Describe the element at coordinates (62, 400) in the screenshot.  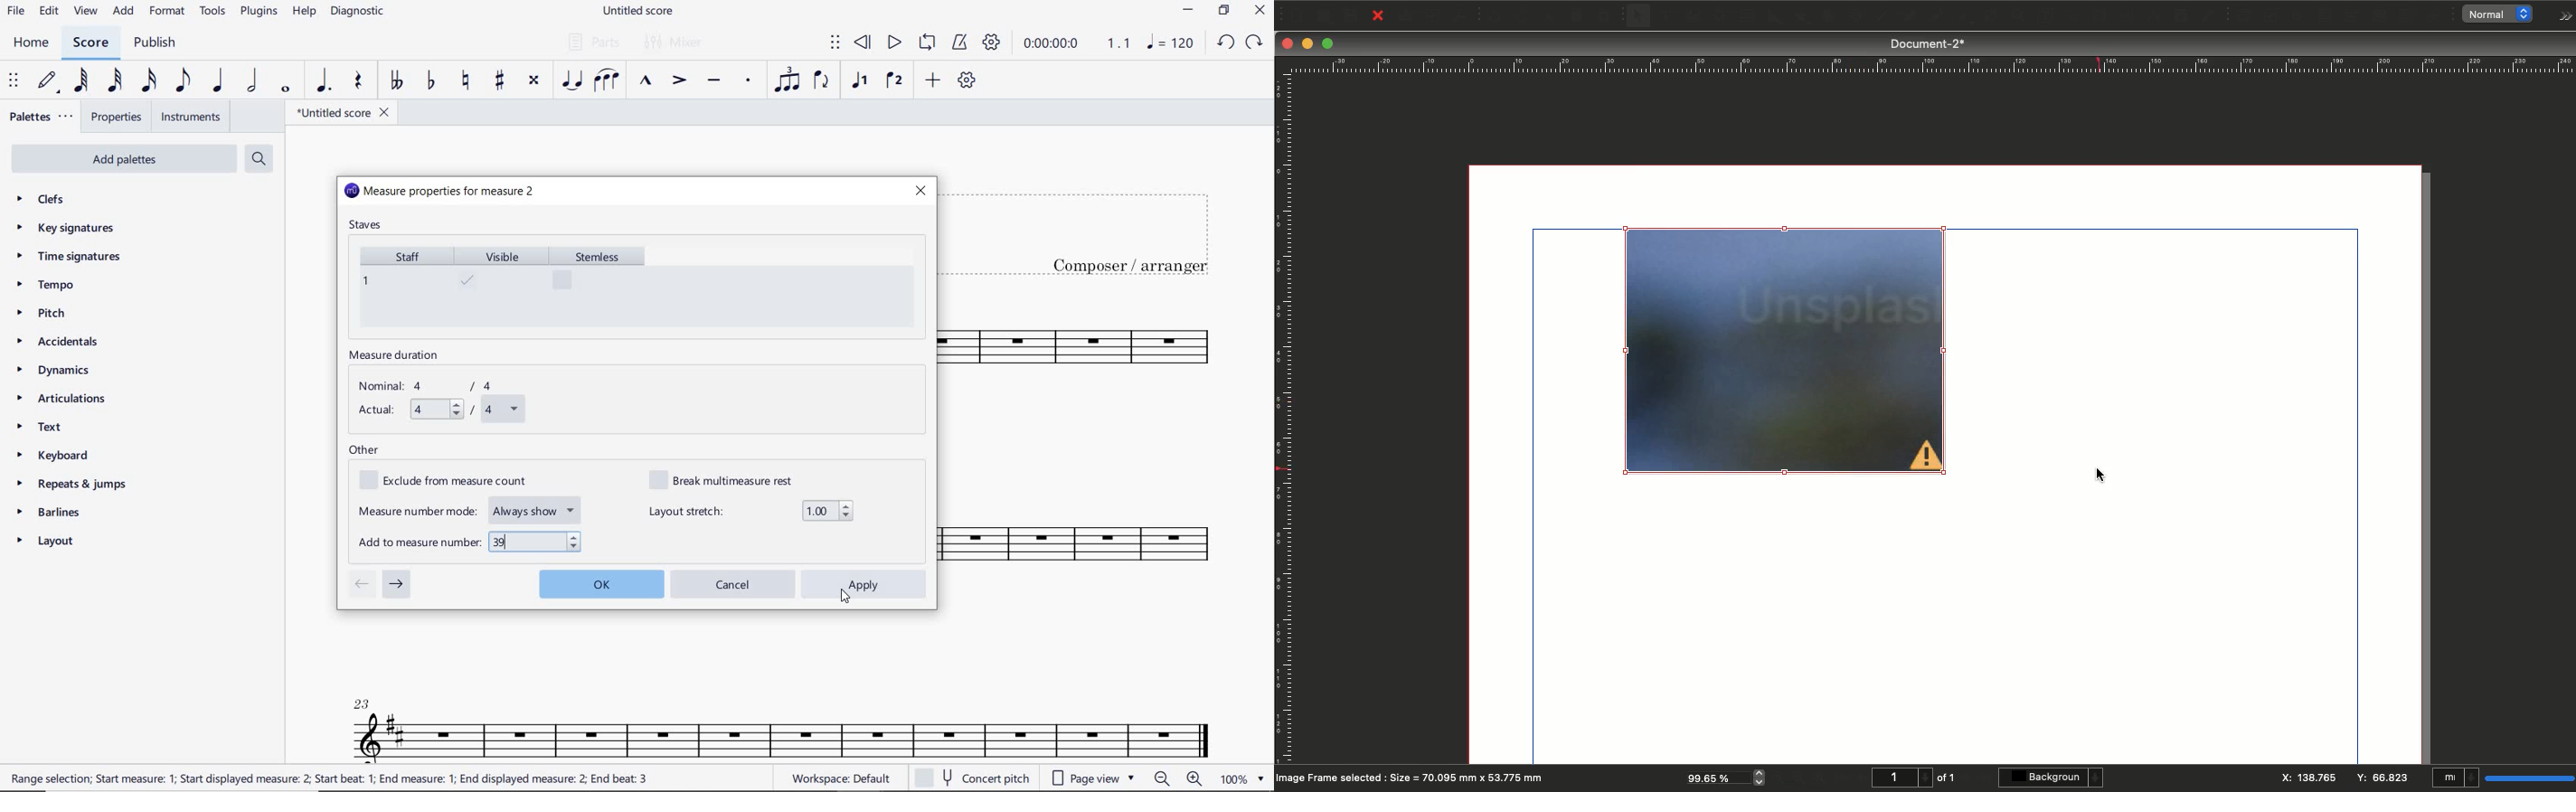
I see `ARTICULATIONS` at that location.